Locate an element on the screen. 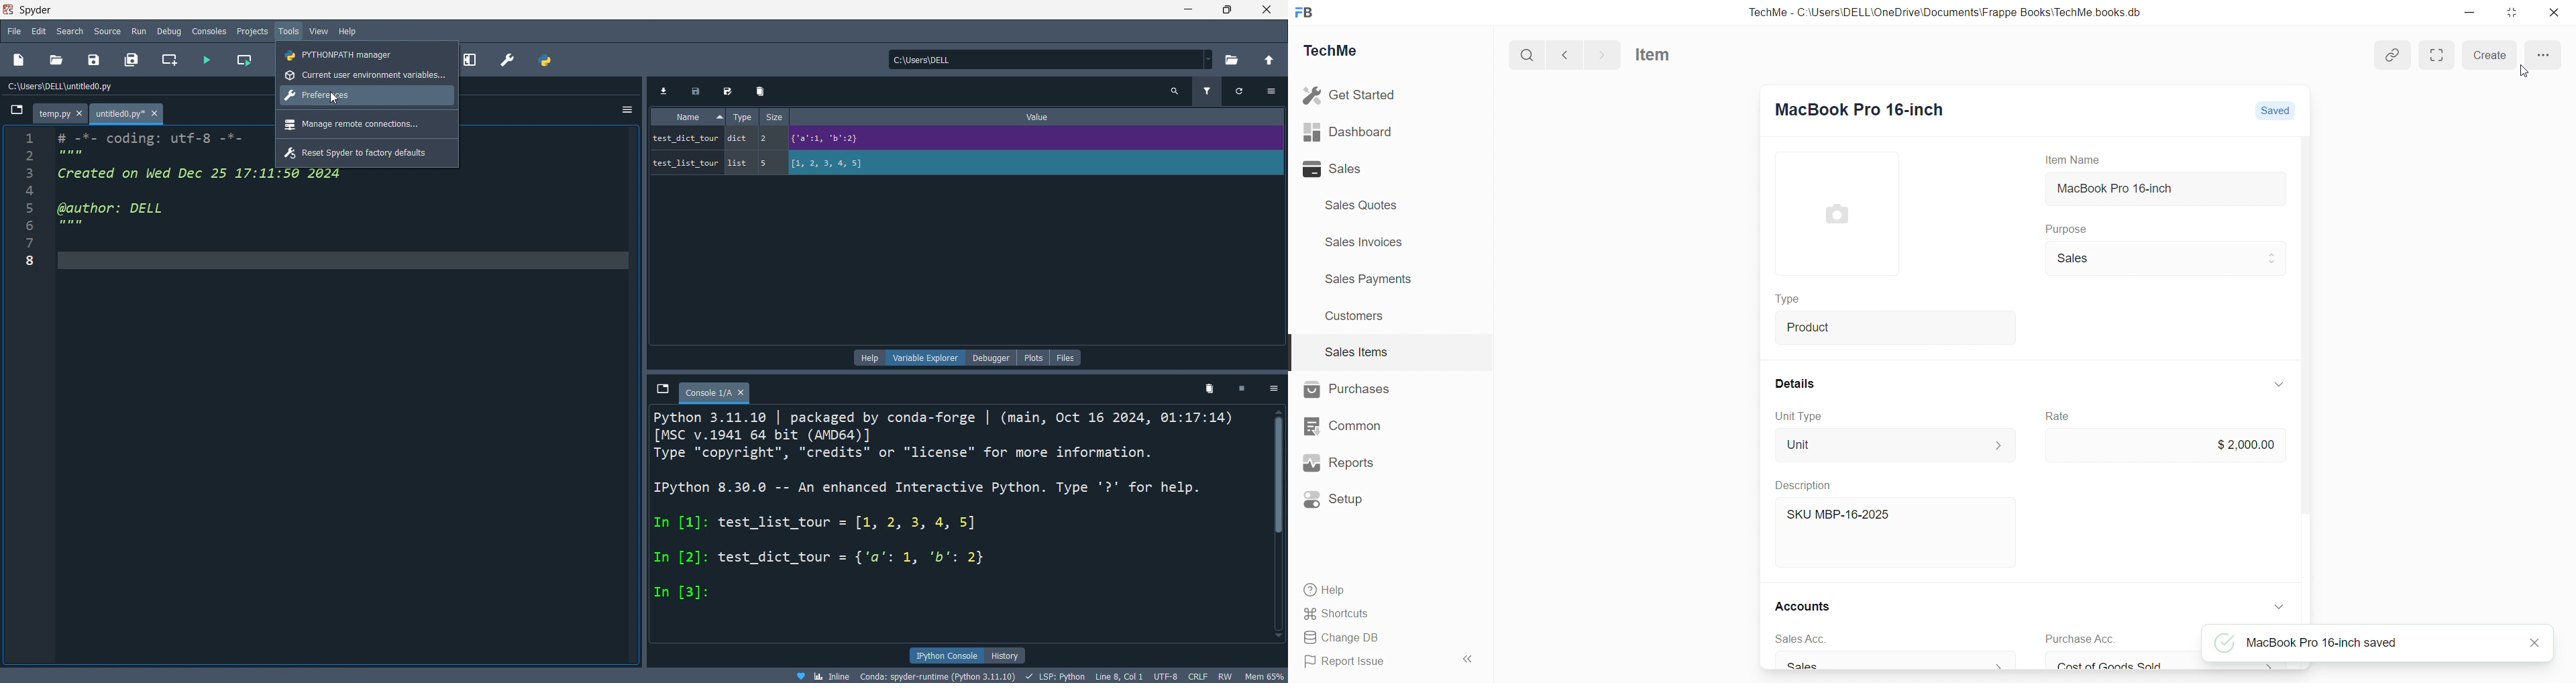 This screenshot has height=700, width=2576. source is located at coordinates (107, 31).